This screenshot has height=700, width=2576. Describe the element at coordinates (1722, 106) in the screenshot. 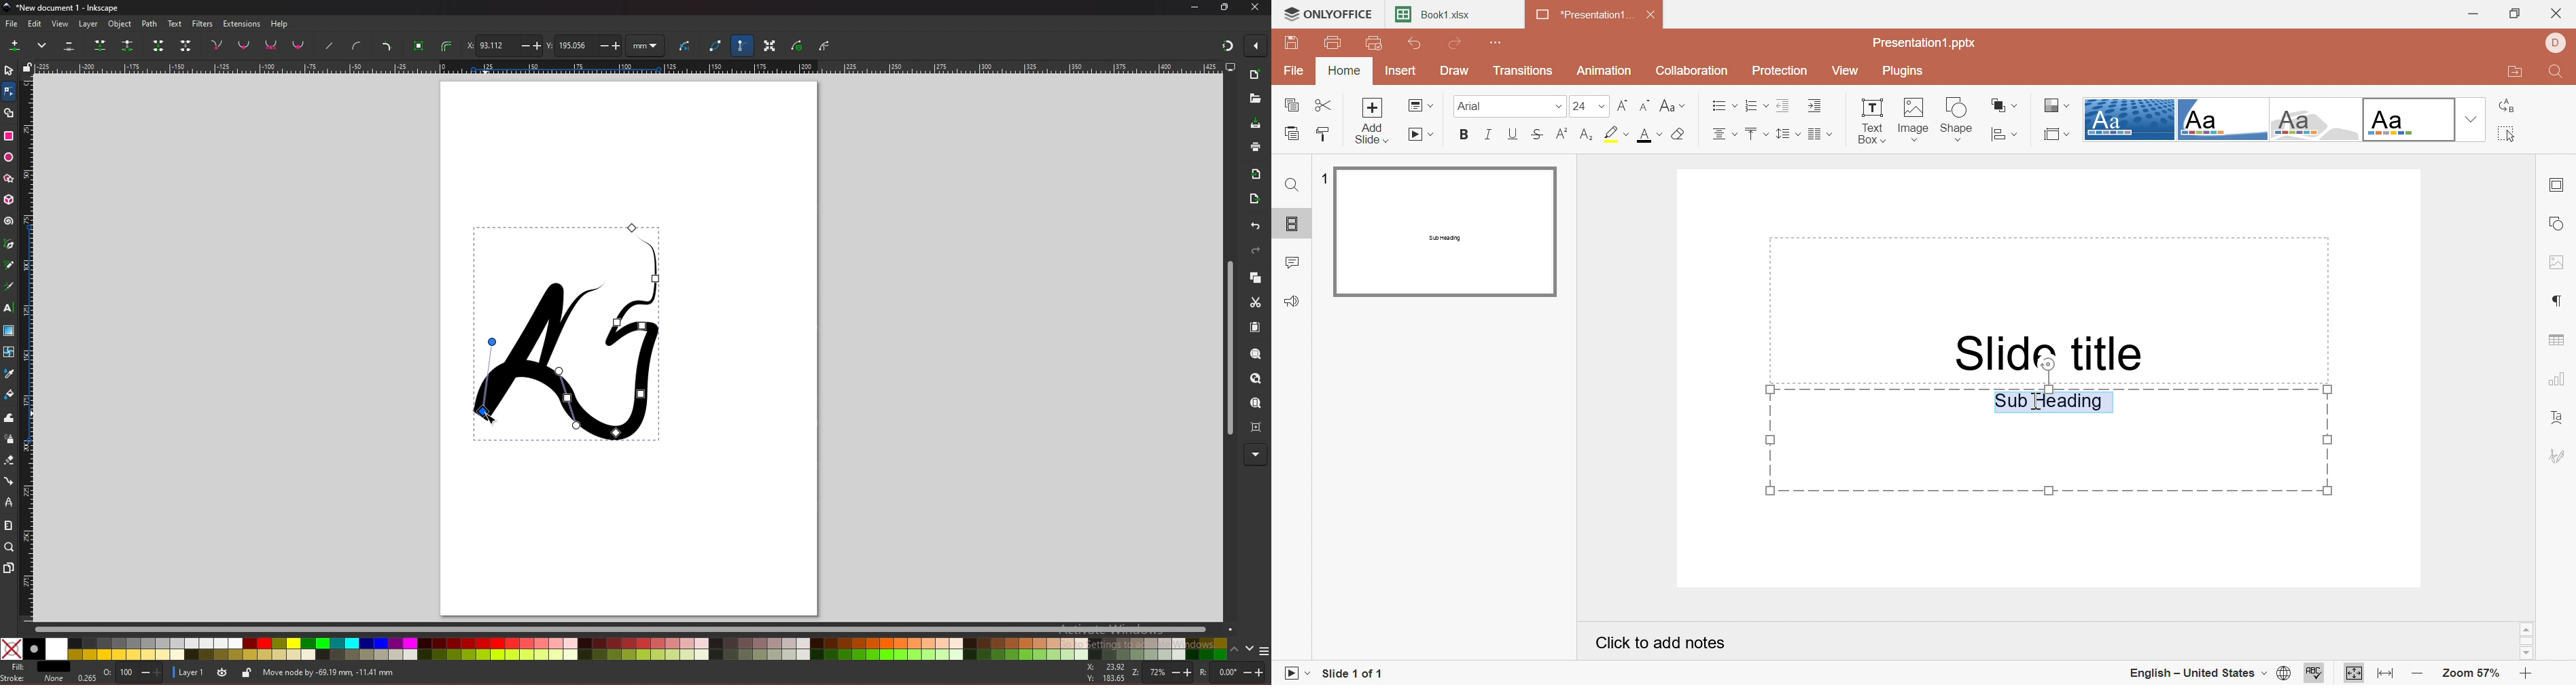

I see `Bullets` at that location.